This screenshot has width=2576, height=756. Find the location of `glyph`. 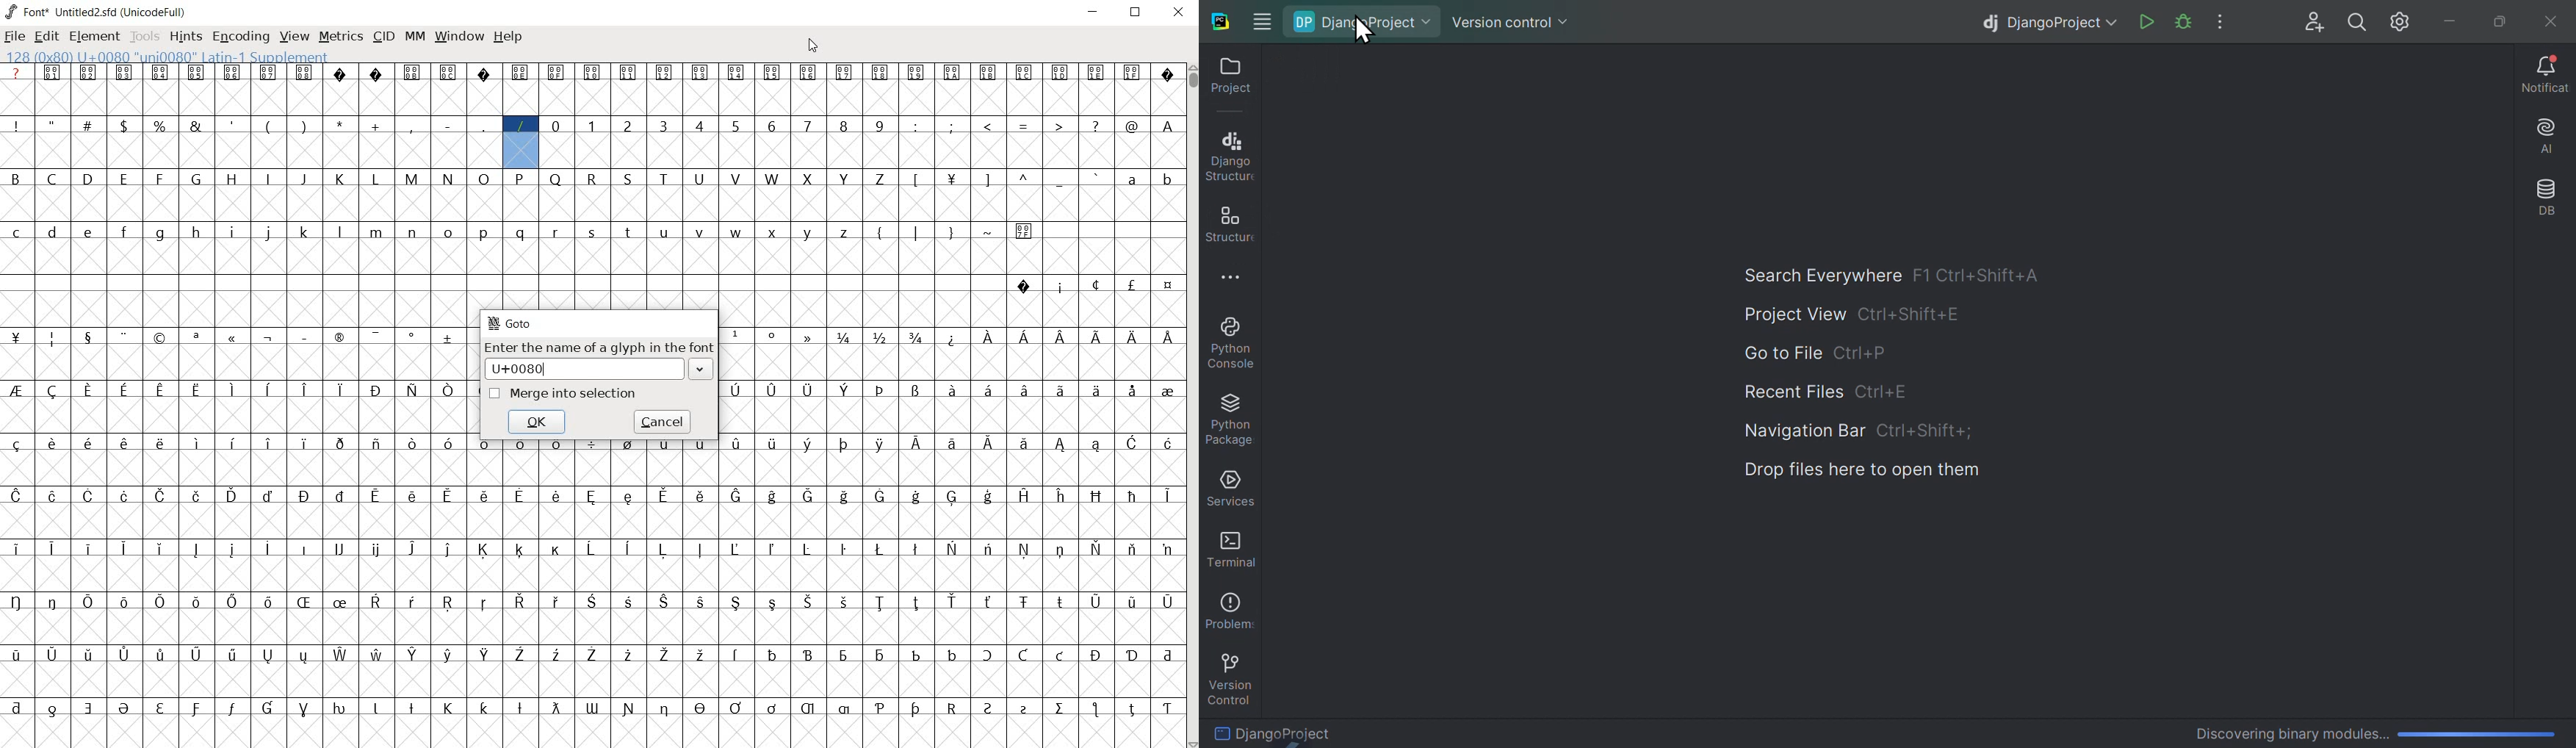

glyph is located at coordinates (16, 126).